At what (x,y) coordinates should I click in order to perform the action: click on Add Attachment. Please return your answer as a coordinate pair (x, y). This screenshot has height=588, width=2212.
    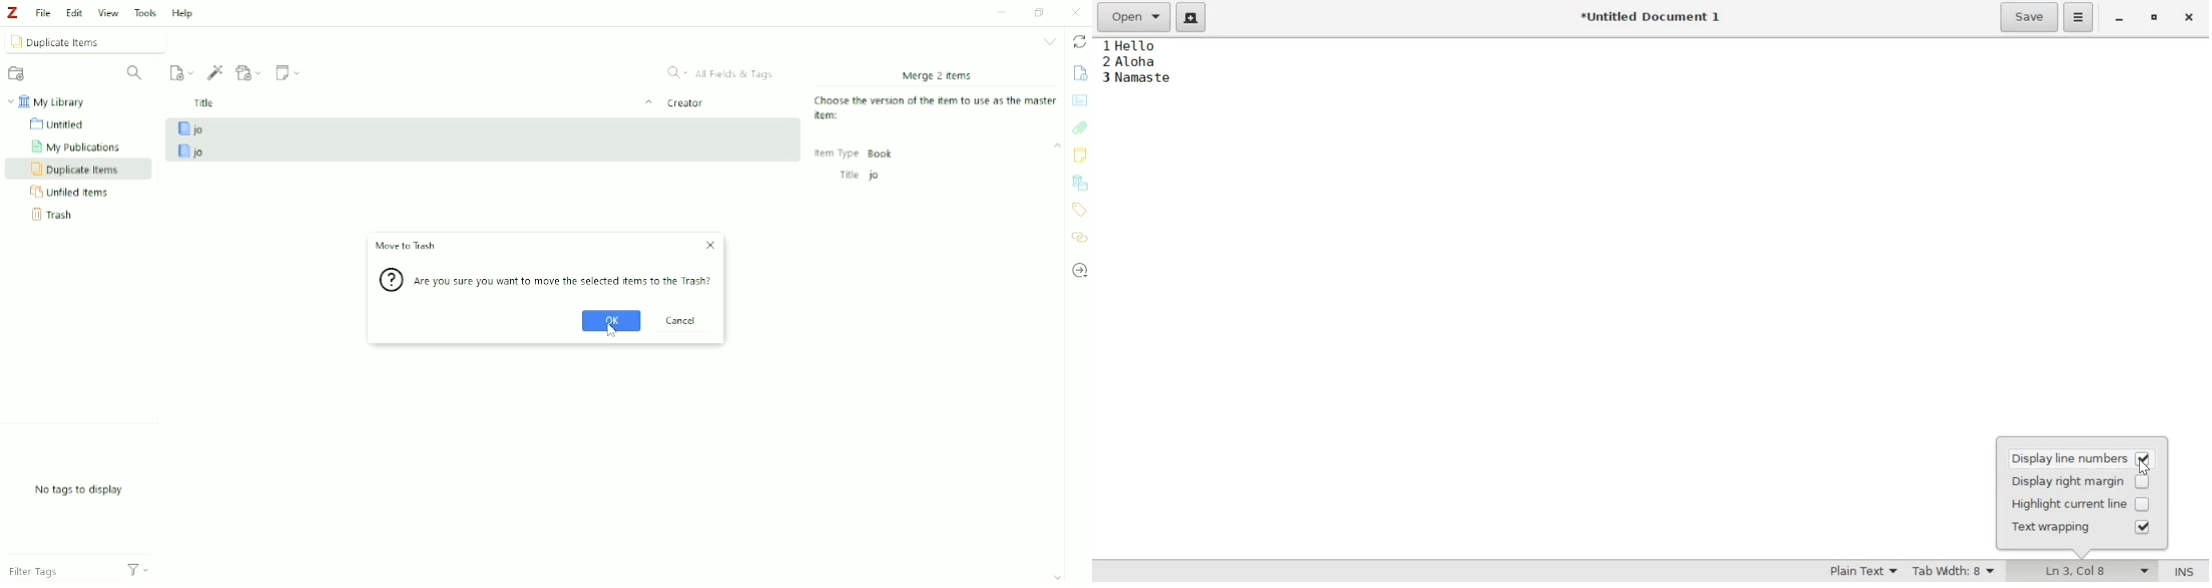
    Looking at the image, I should click on (250, 73).